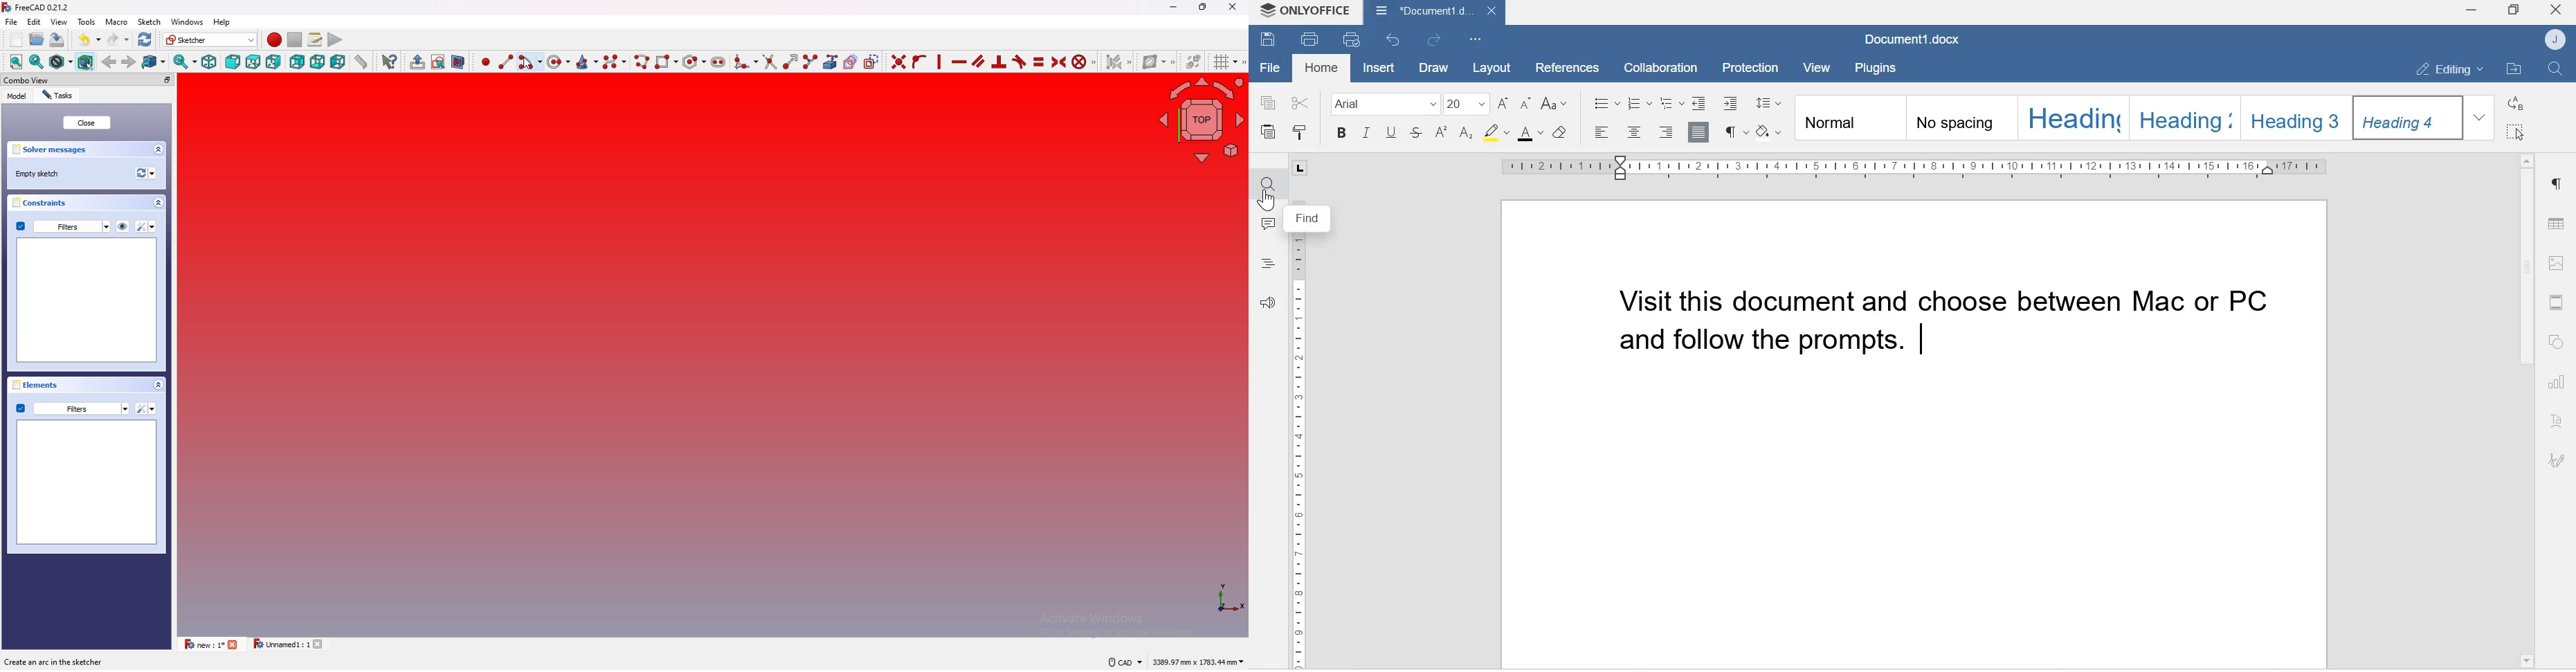  Describe the element at coordinates (1310, 219) in the screenshot. I see `Find` at that location.